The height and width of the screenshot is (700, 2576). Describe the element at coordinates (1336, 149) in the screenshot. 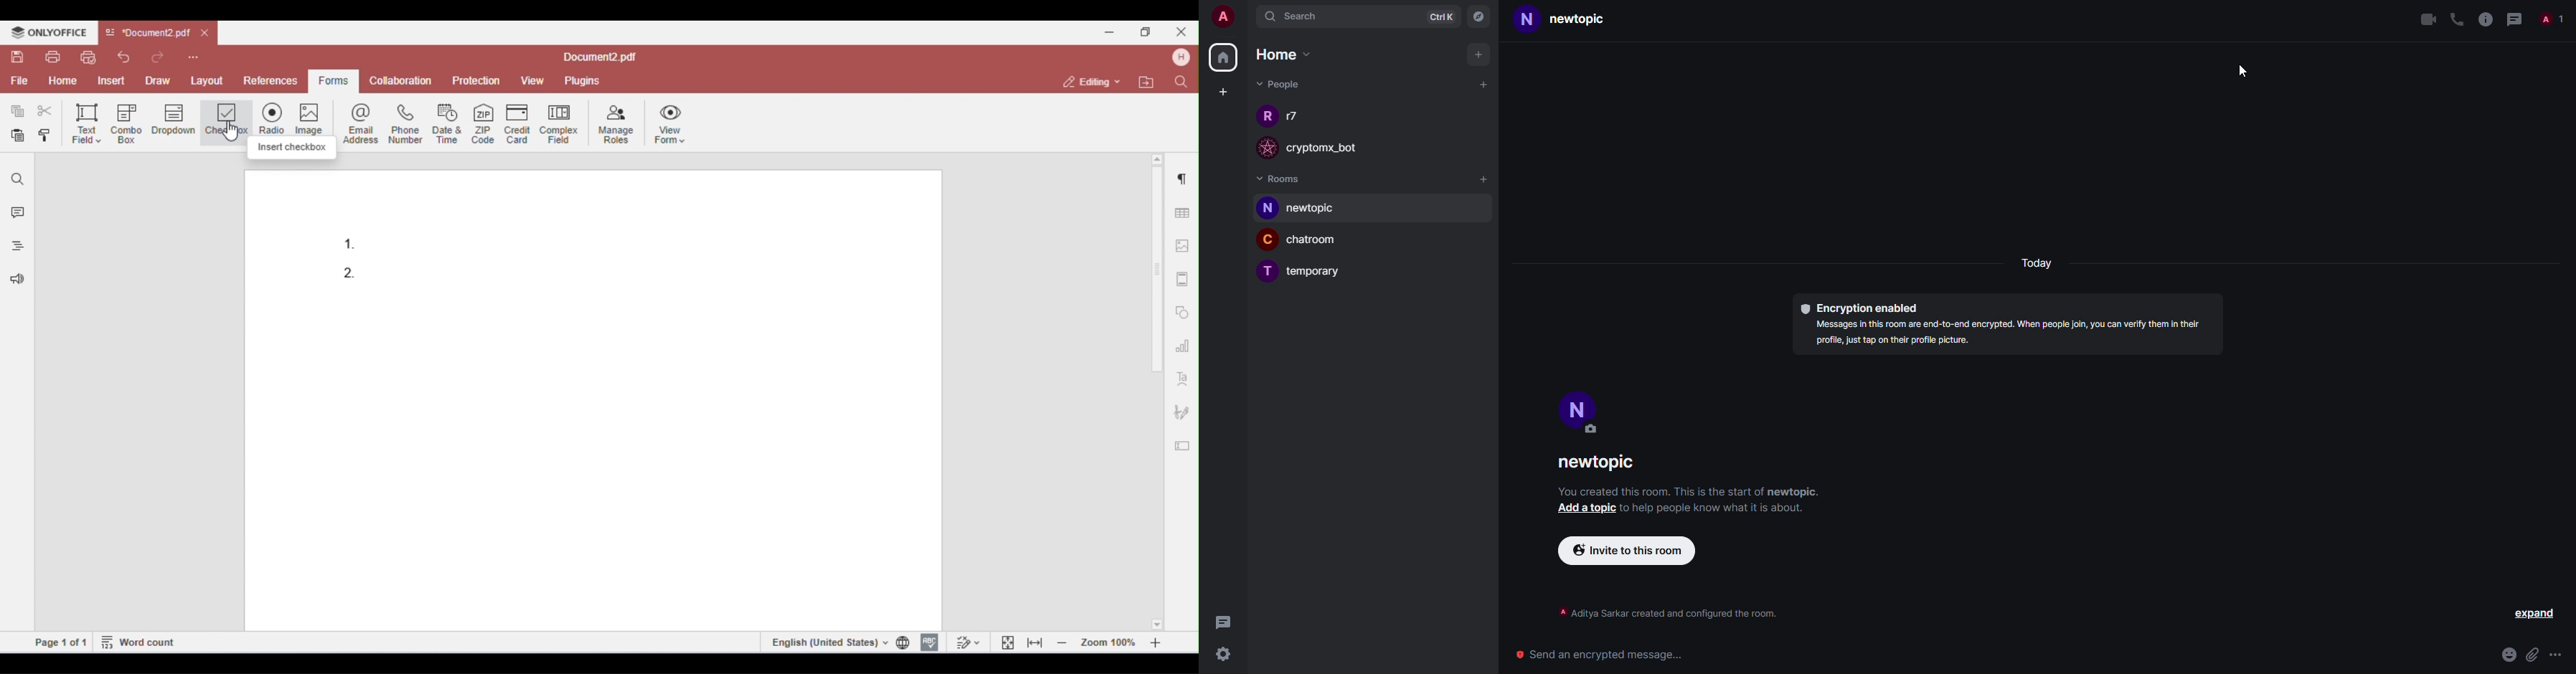

I see `bot` at that location.